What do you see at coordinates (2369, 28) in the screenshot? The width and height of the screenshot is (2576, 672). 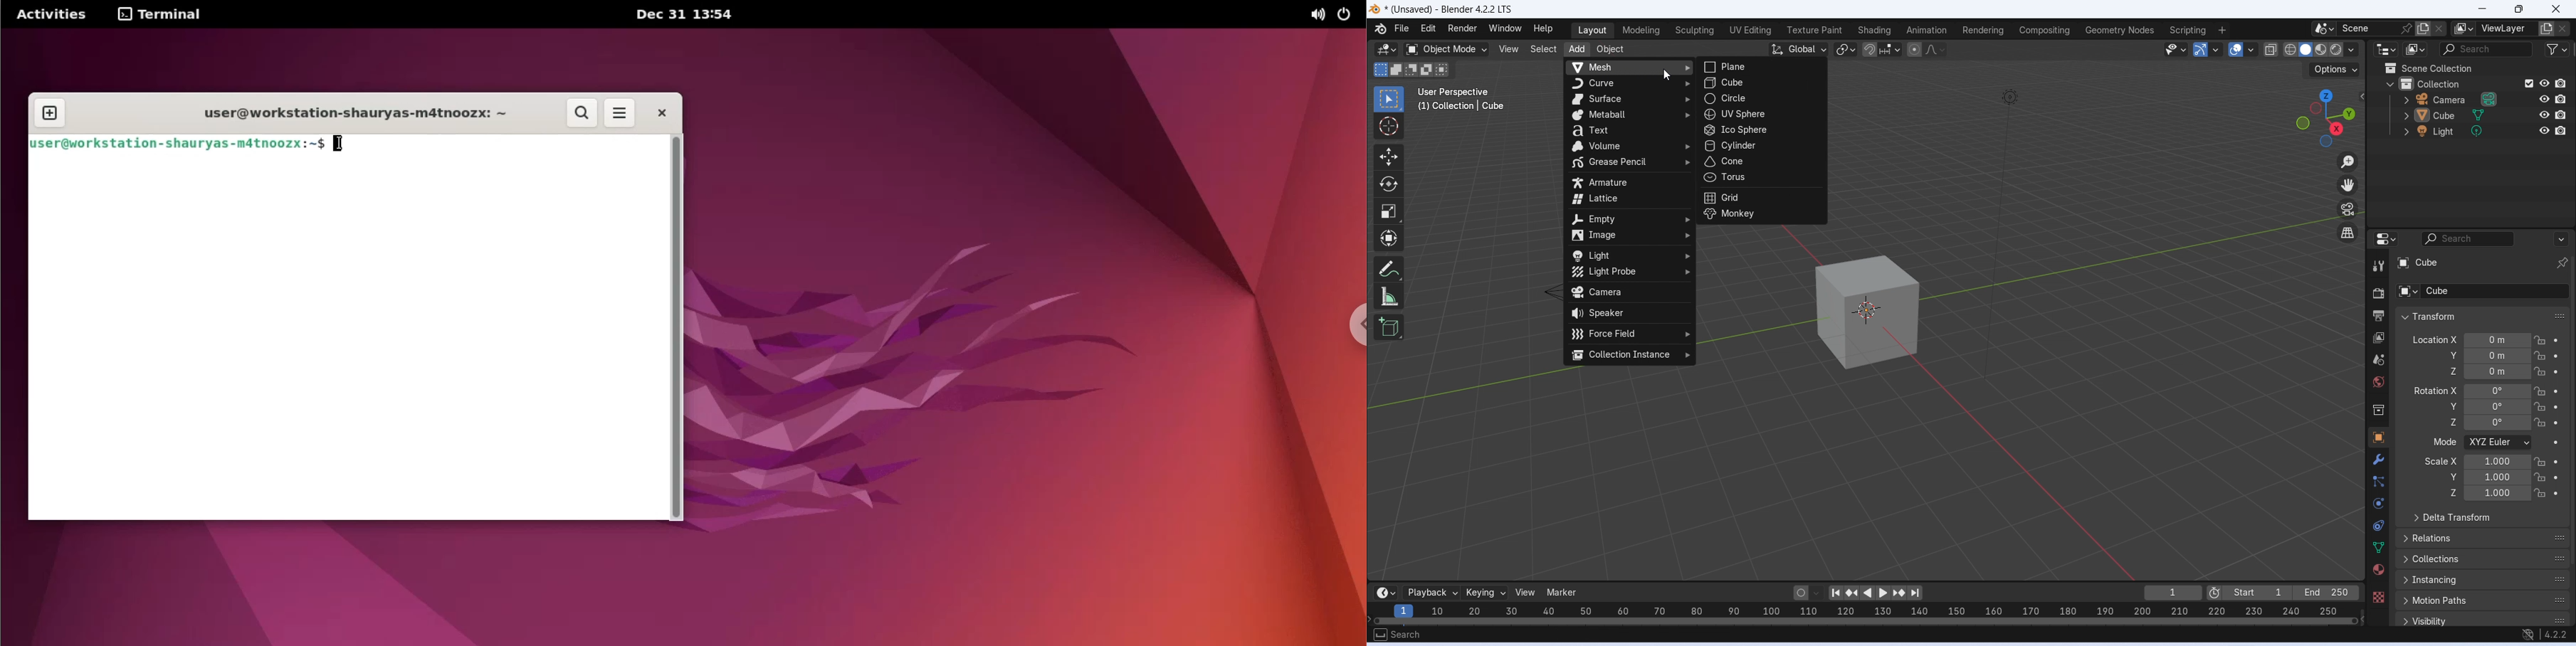 I see `scene name` at bounding box center [2369, 28].